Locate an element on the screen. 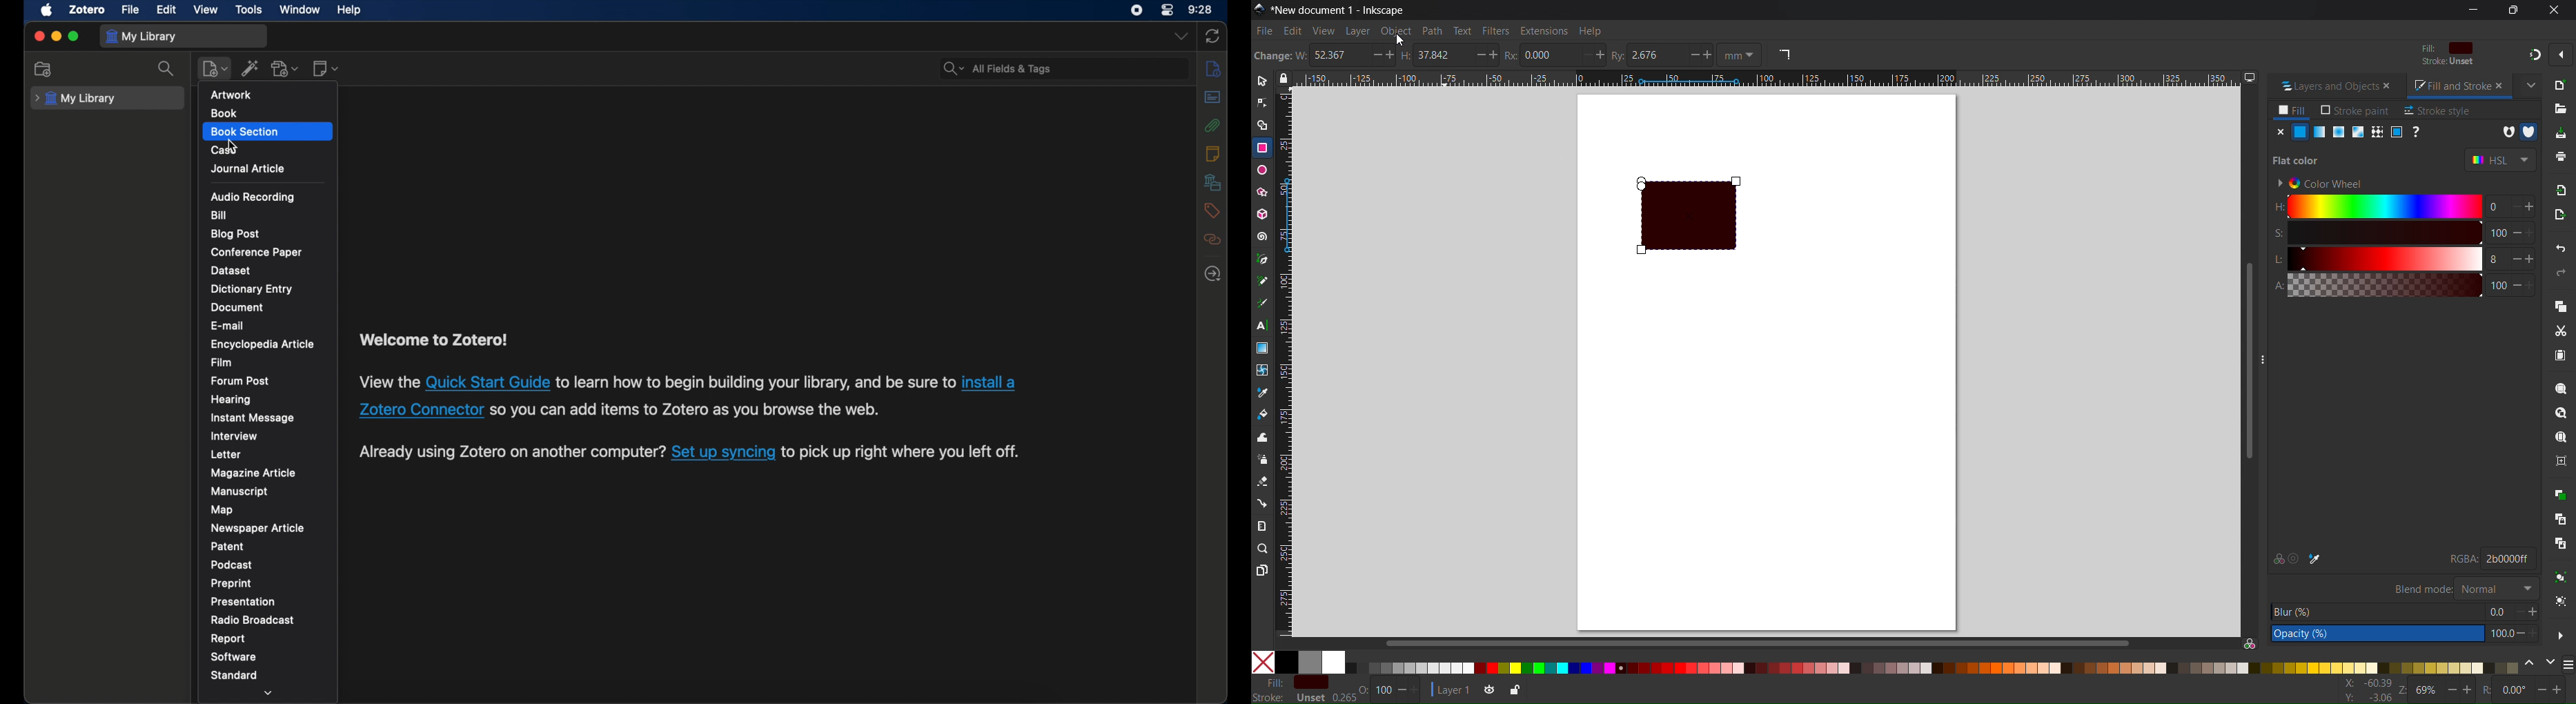 The width and height of the screenshot is (2576, 728). Height of the rectangle 37.842 is located at coordinates (1438, 57).